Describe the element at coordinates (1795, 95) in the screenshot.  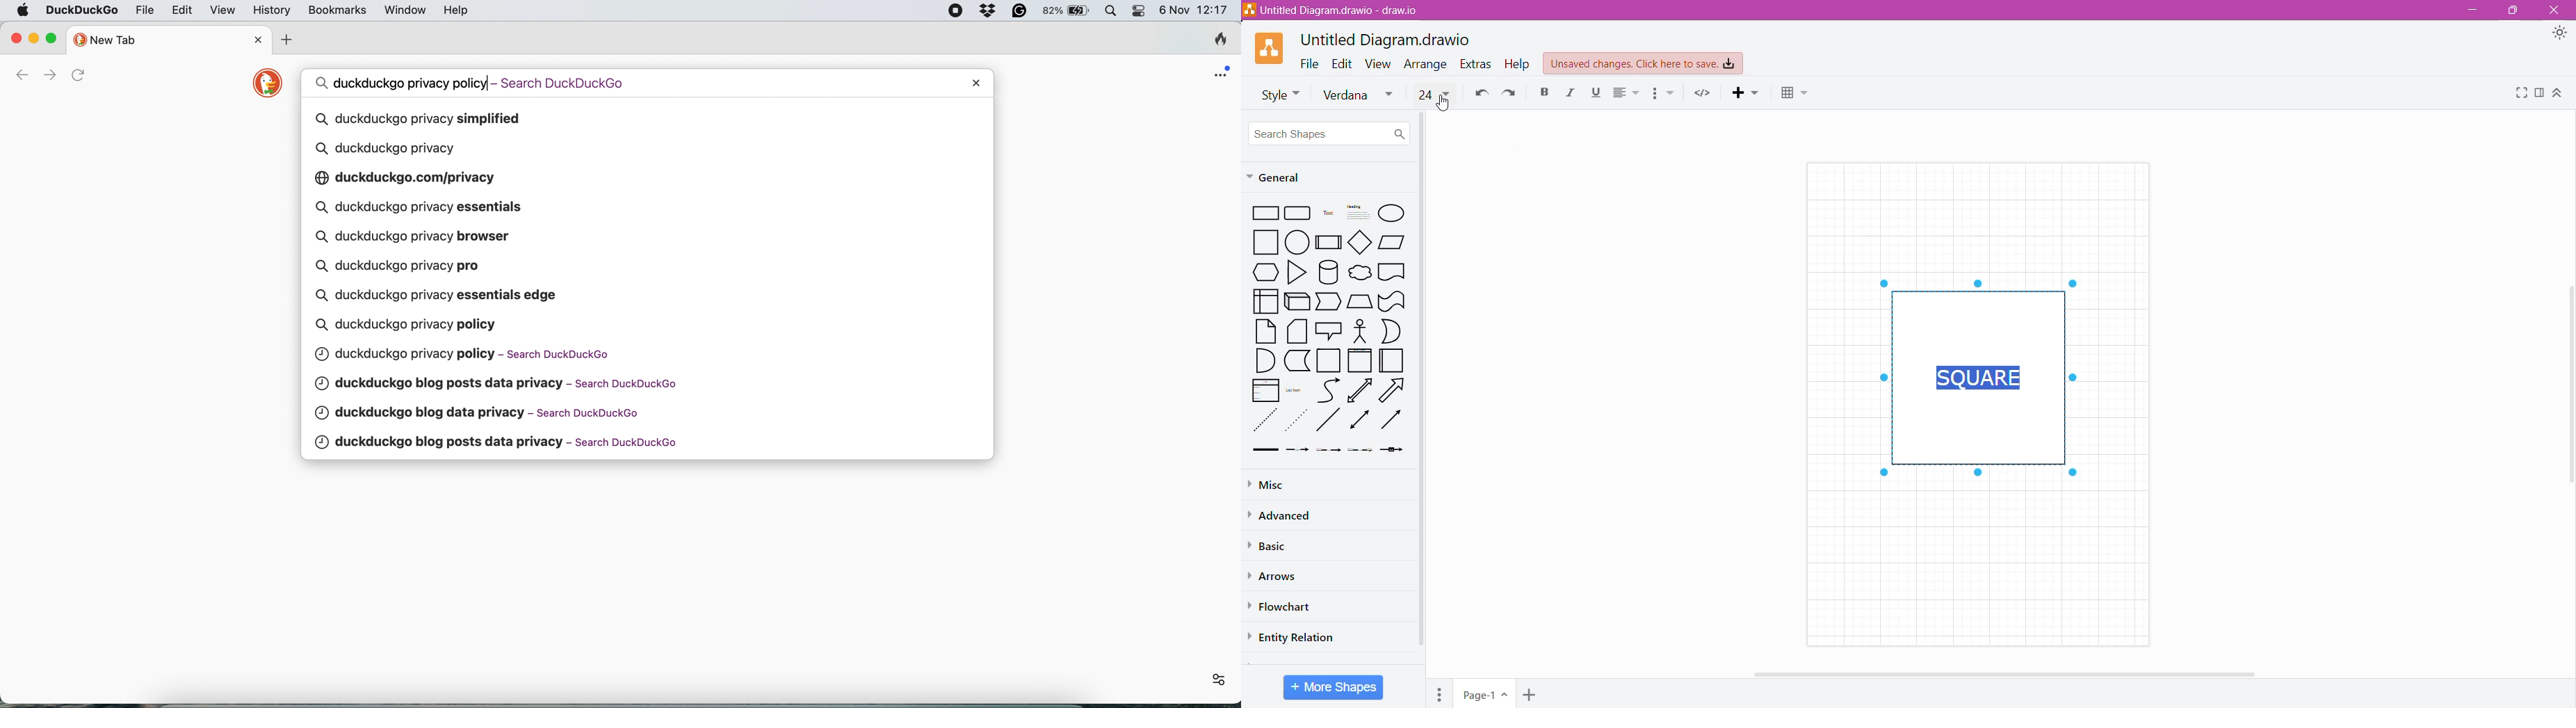
I see `Table` at that location.